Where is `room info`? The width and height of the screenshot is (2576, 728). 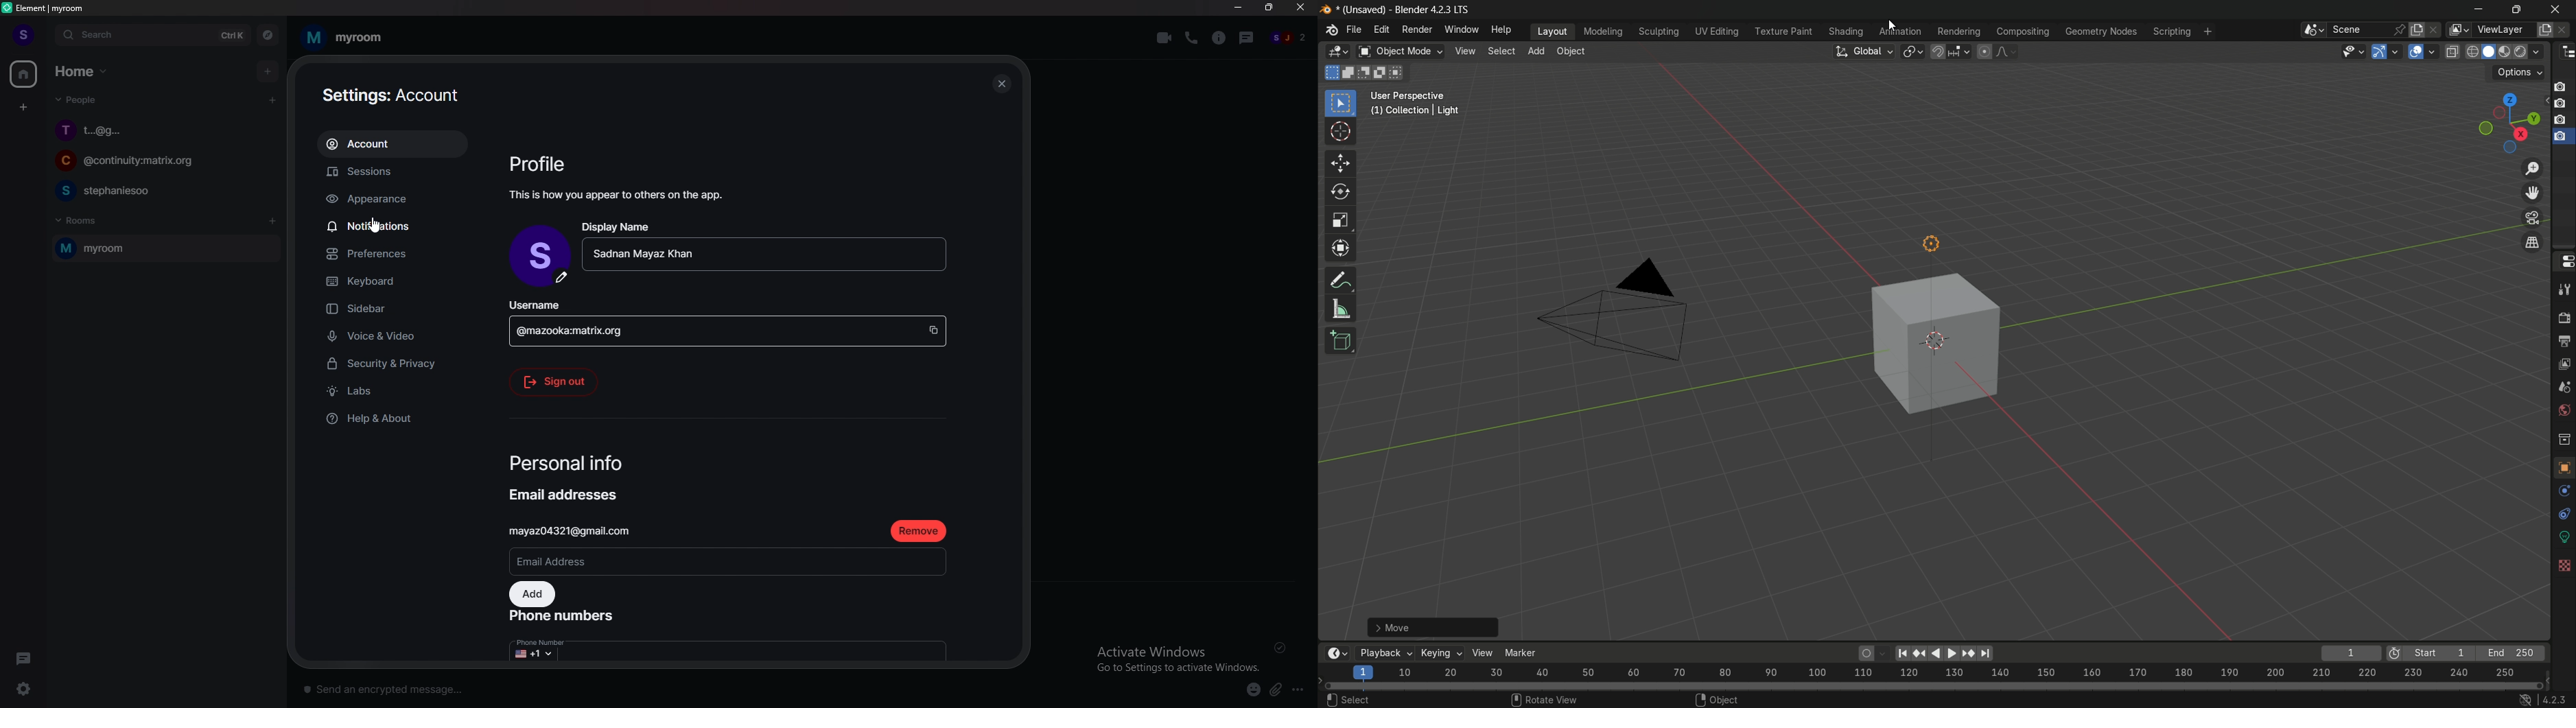 room info is located at coordinates (1219, 38).